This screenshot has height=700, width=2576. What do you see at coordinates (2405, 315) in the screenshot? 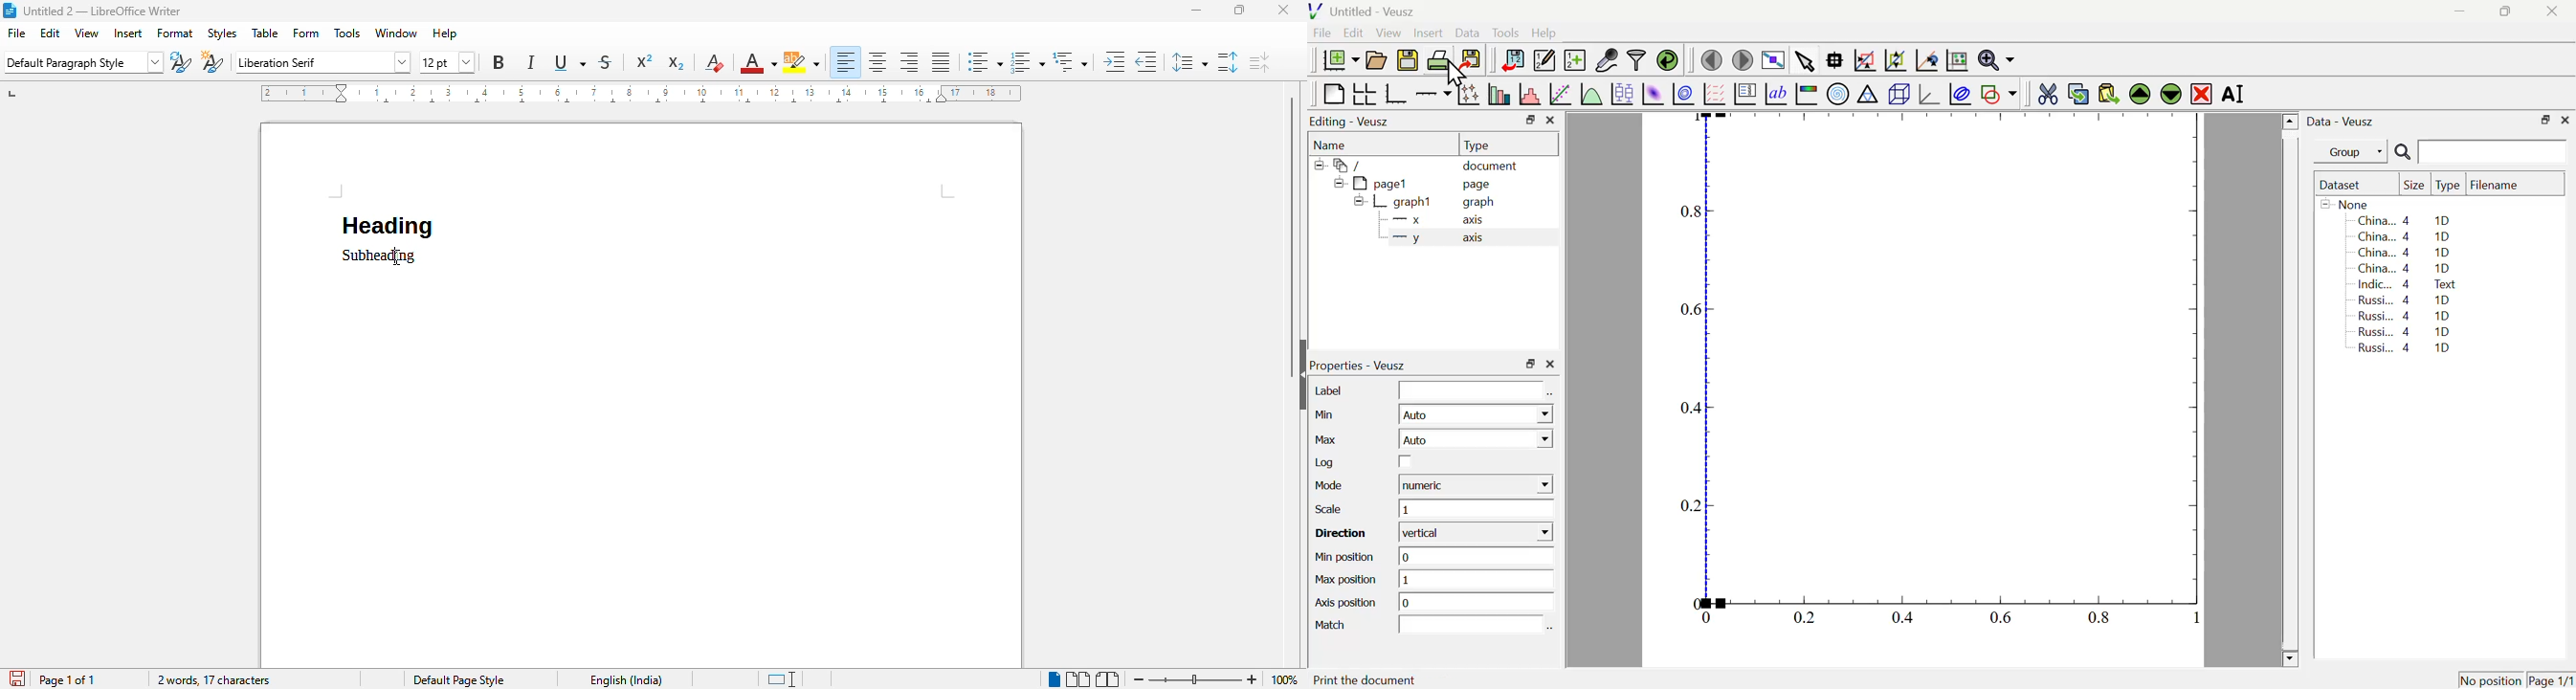
I see `Russi... 4 1D` at bounding box center [2405, 315].